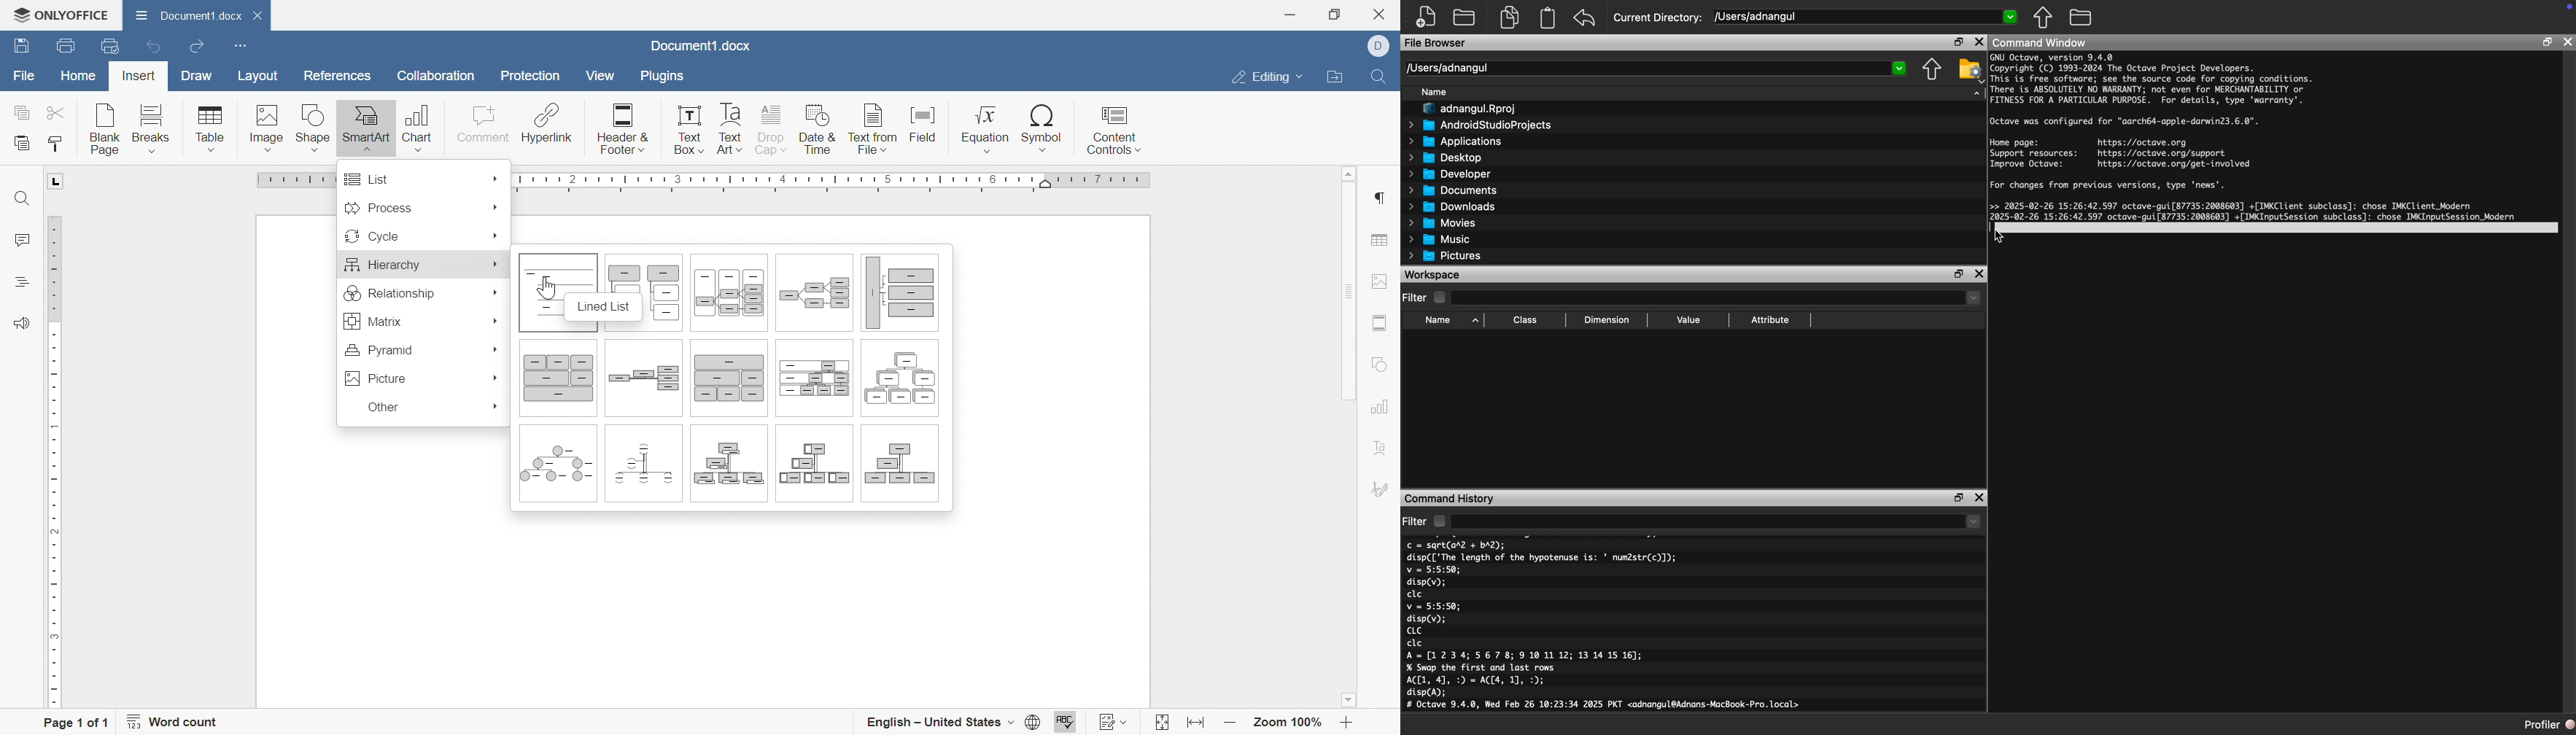 This screenshot has width=2576, height=756. I want to click on /[Users/adnangul , so click(1656, 68).